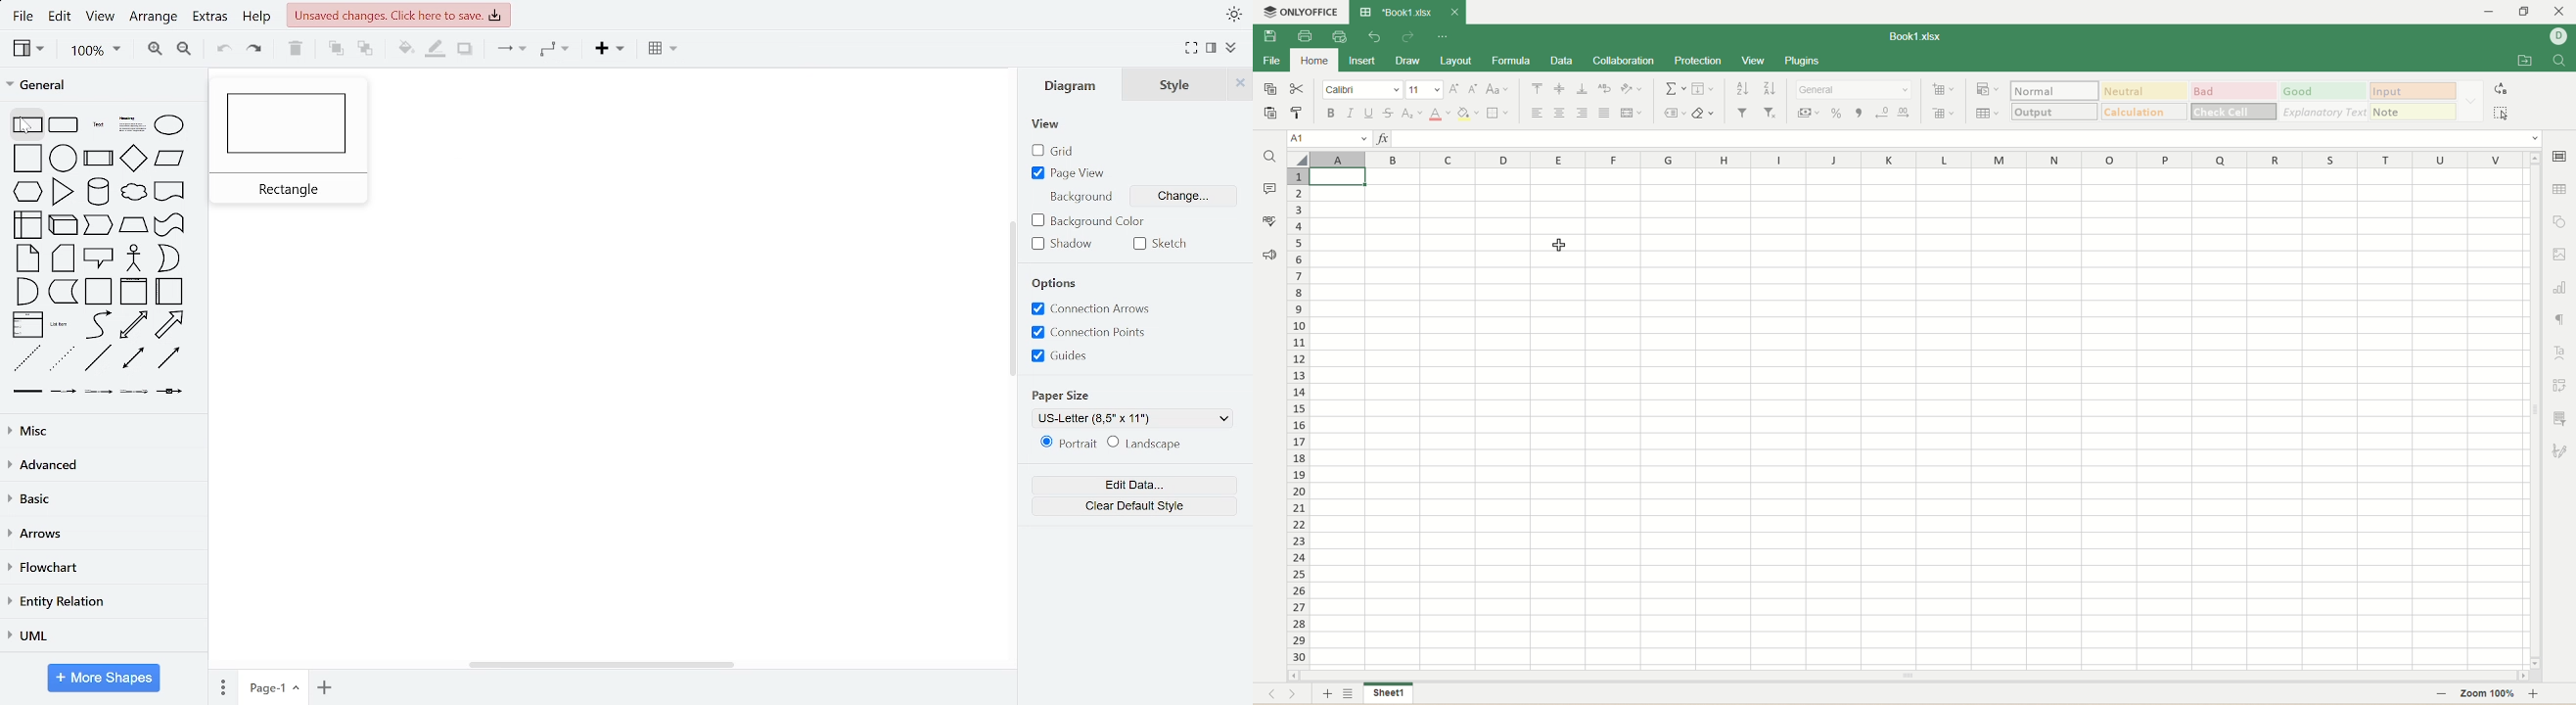  What do you see at coordinates (1453, 13) in the screenshot?
I see `close` at bounding box center [1453, 13].